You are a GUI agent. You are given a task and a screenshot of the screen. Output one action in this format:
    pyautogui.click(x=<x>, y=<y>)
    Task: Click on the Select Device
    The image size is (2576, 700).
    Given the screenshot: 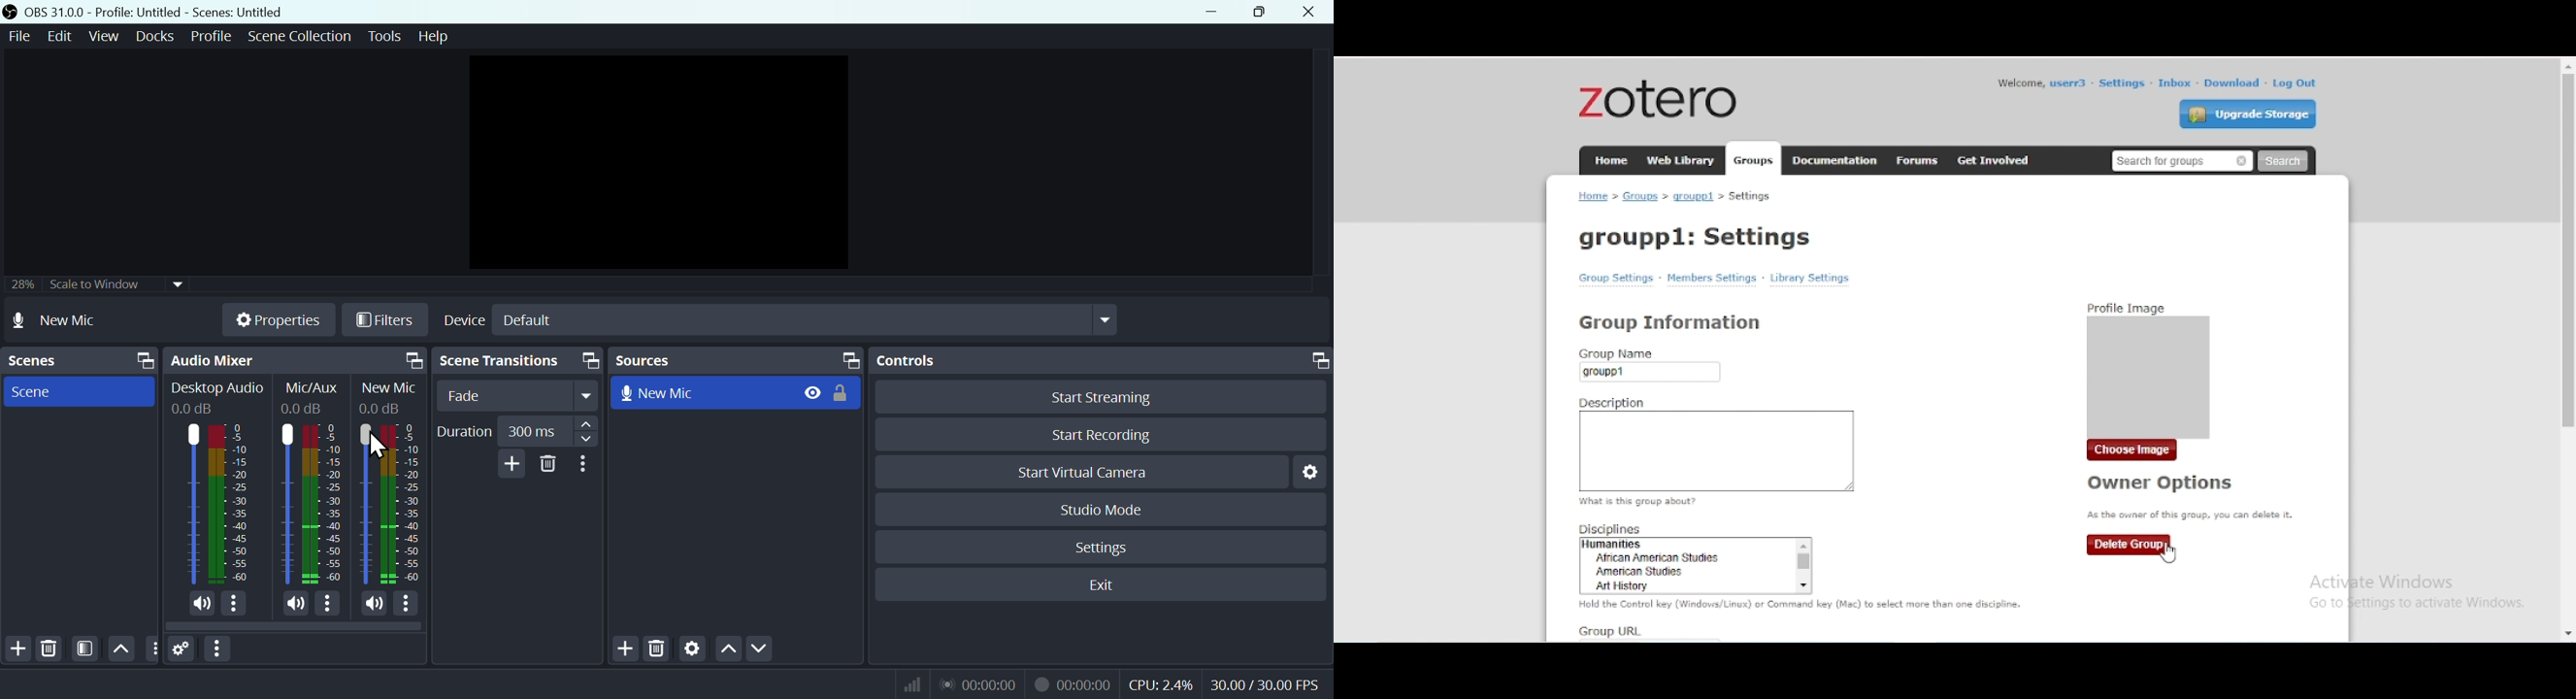 What is the action you would take?
    pyautogui.click(x=778, y=320)
    